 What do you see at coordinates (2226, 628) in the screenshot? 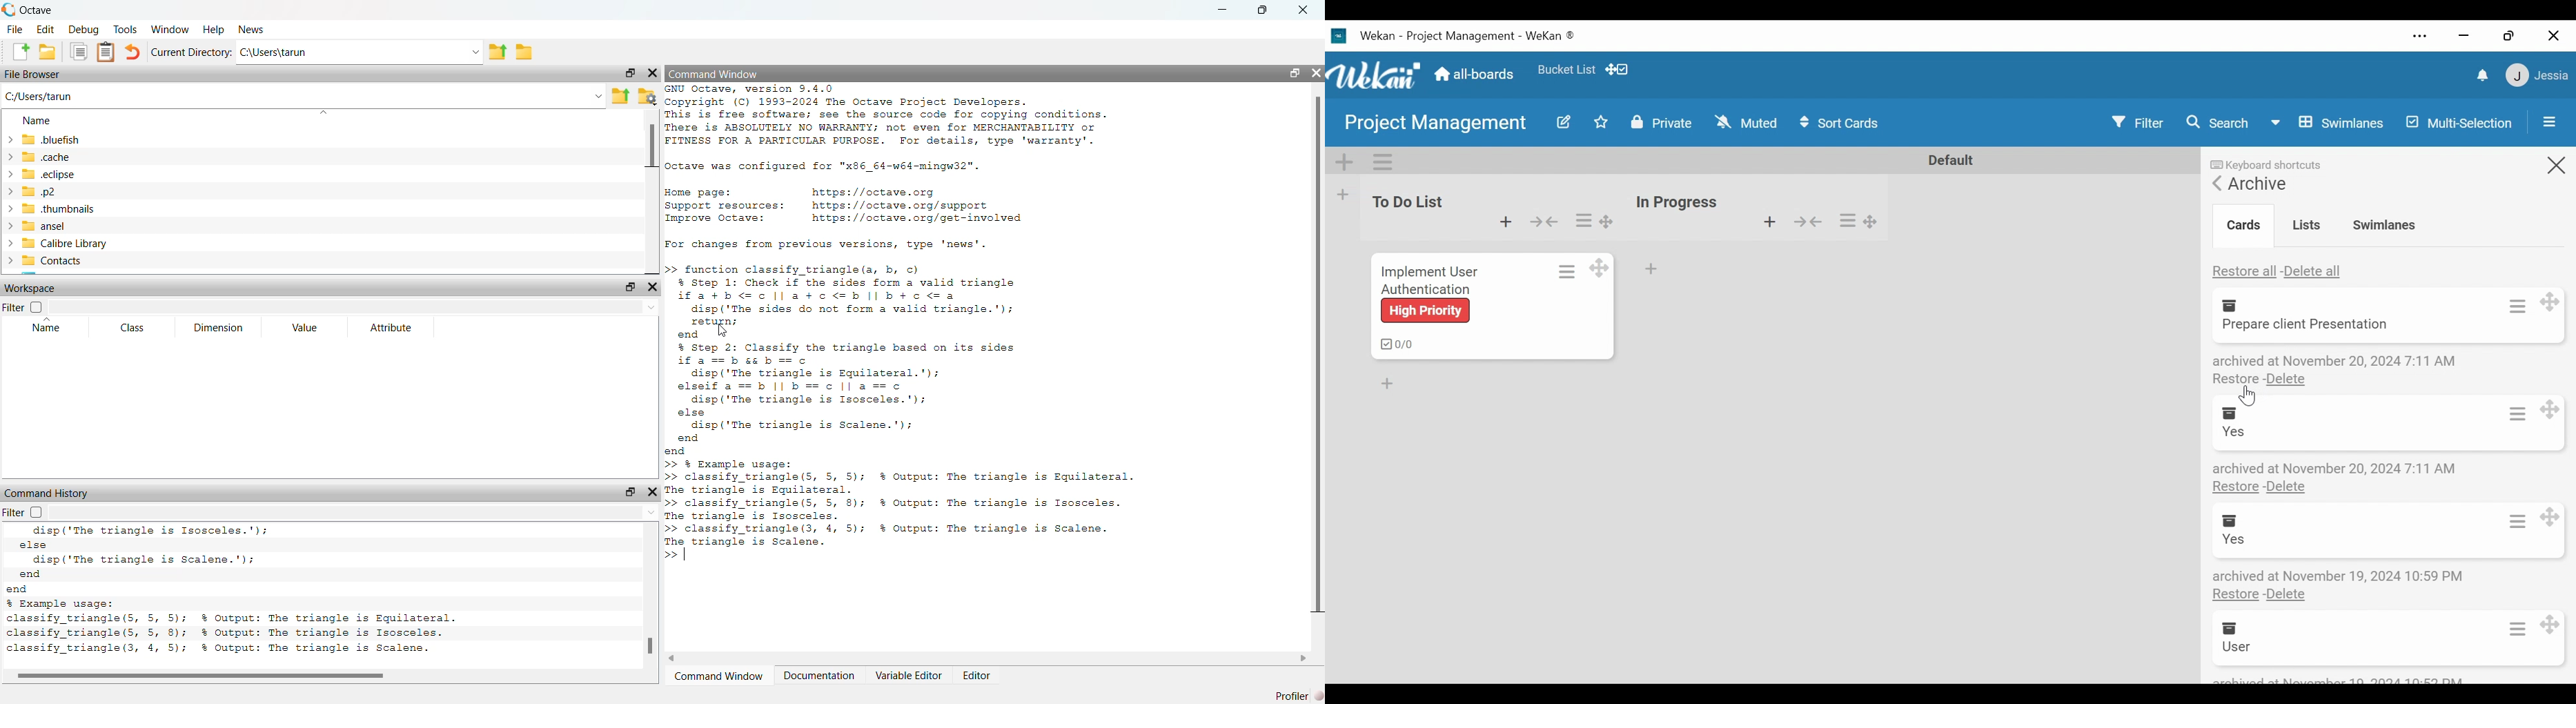
I see `Archive Box ` at bounding box center [2226, 628].